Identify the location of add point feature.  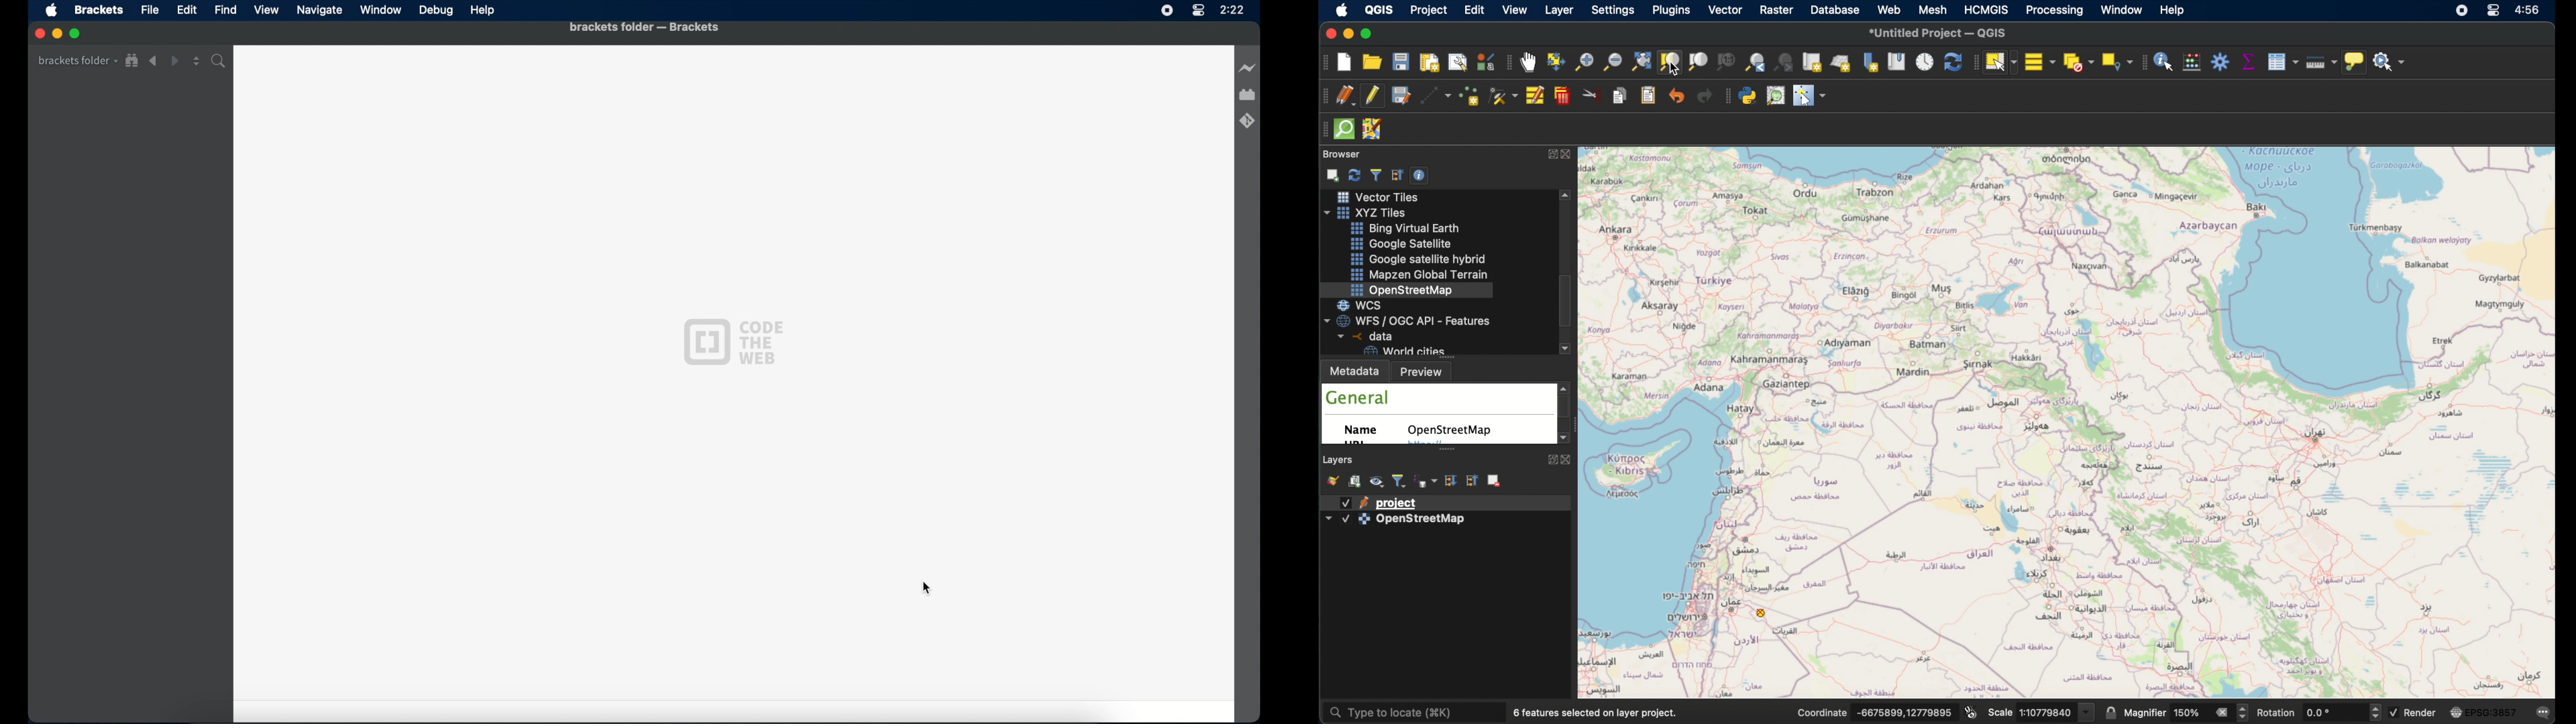
(1471, 95).